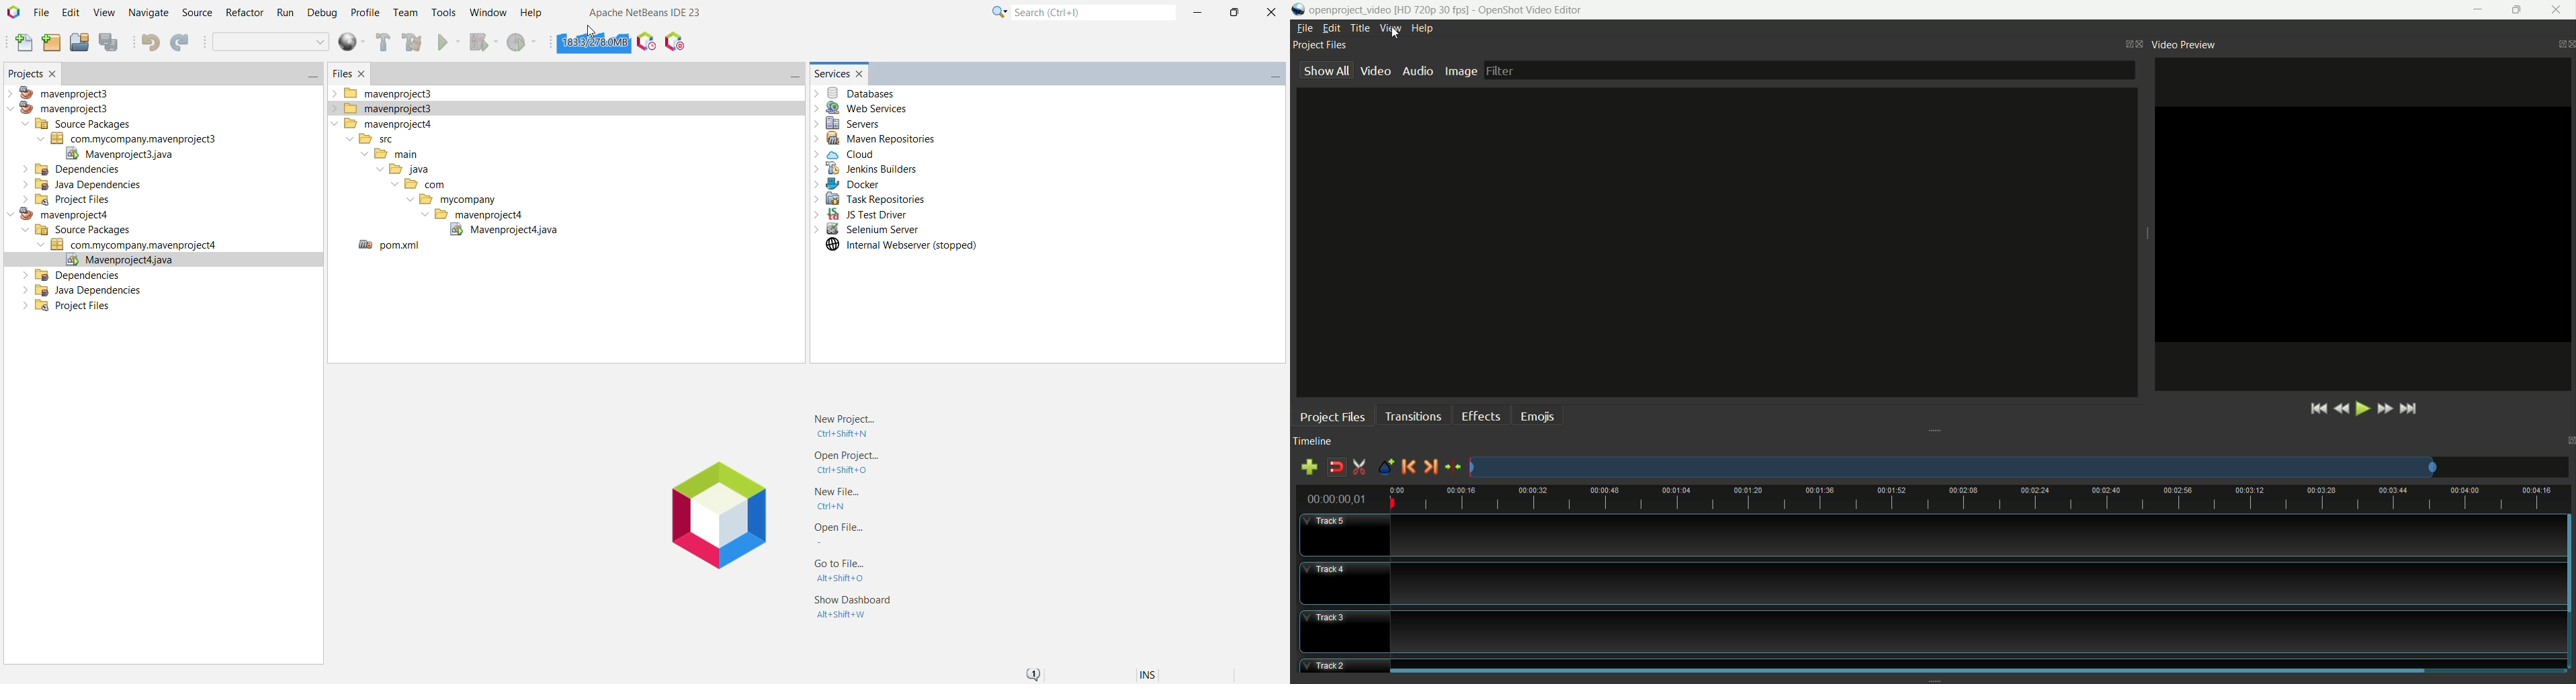 Image resolution: width=2576 pixels, height=700 pixels. I want to click on add marker, so click(1386, 467).